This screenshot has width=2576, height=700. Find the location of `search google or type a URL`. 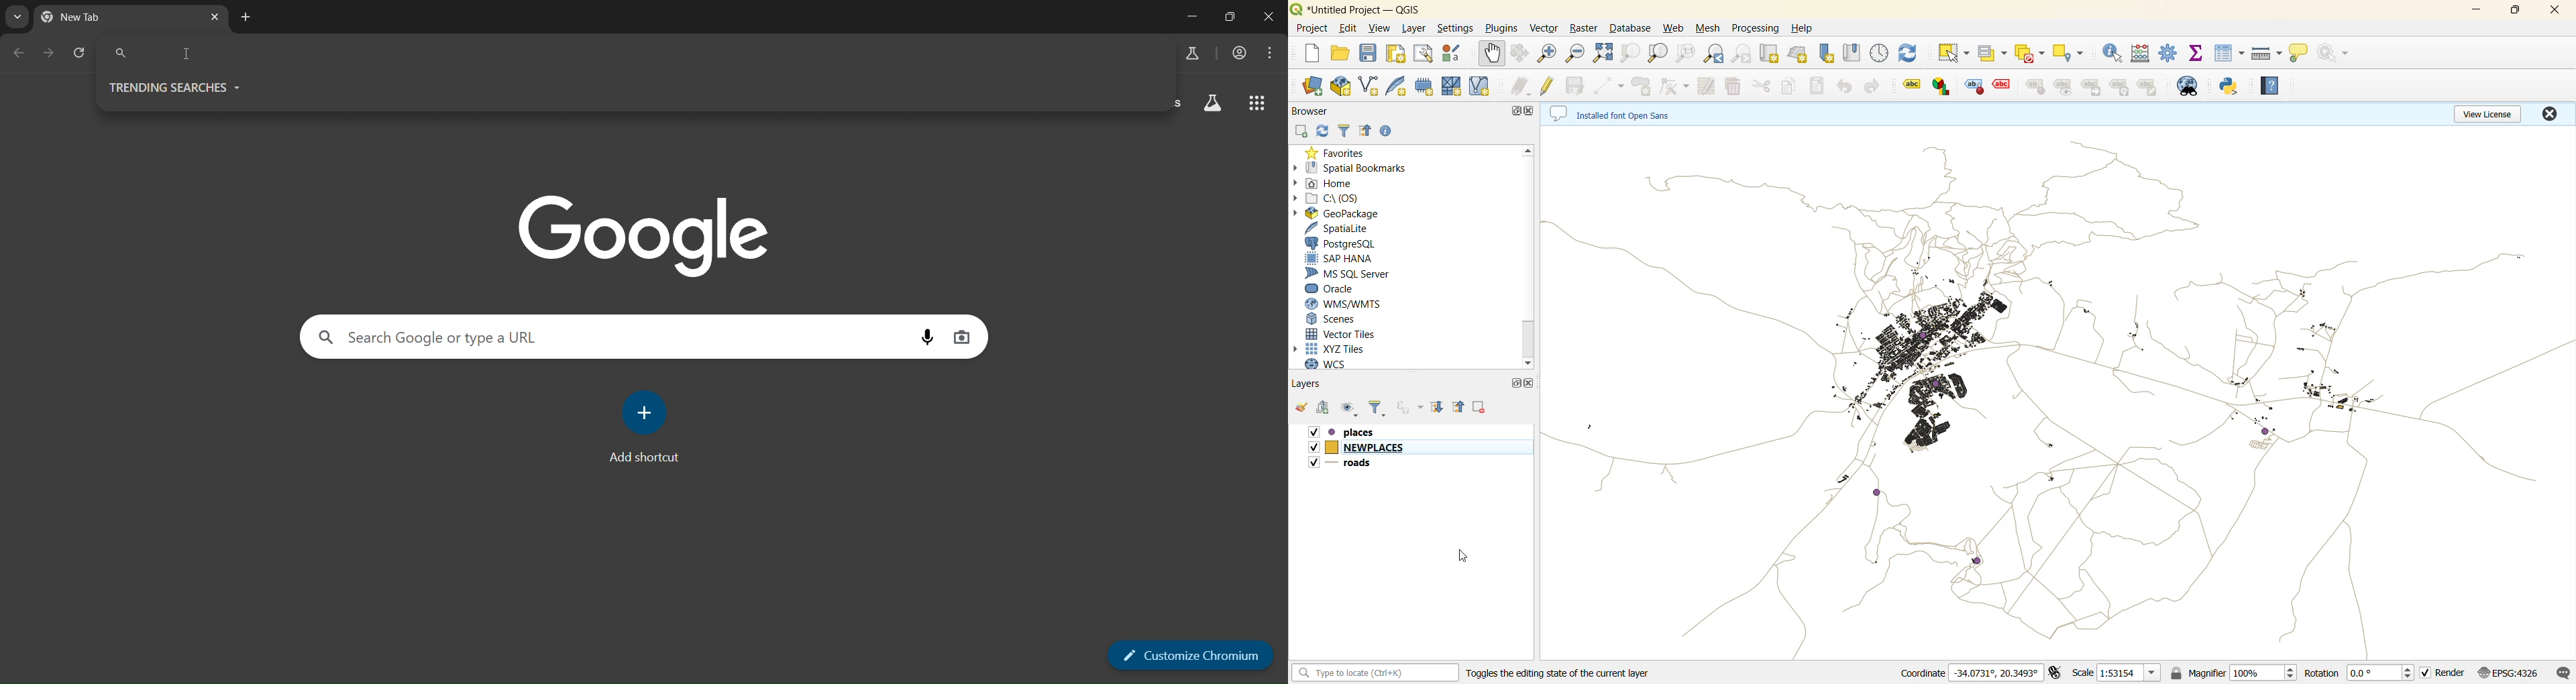

search google or type a URL is located at coordinates (637, 54).